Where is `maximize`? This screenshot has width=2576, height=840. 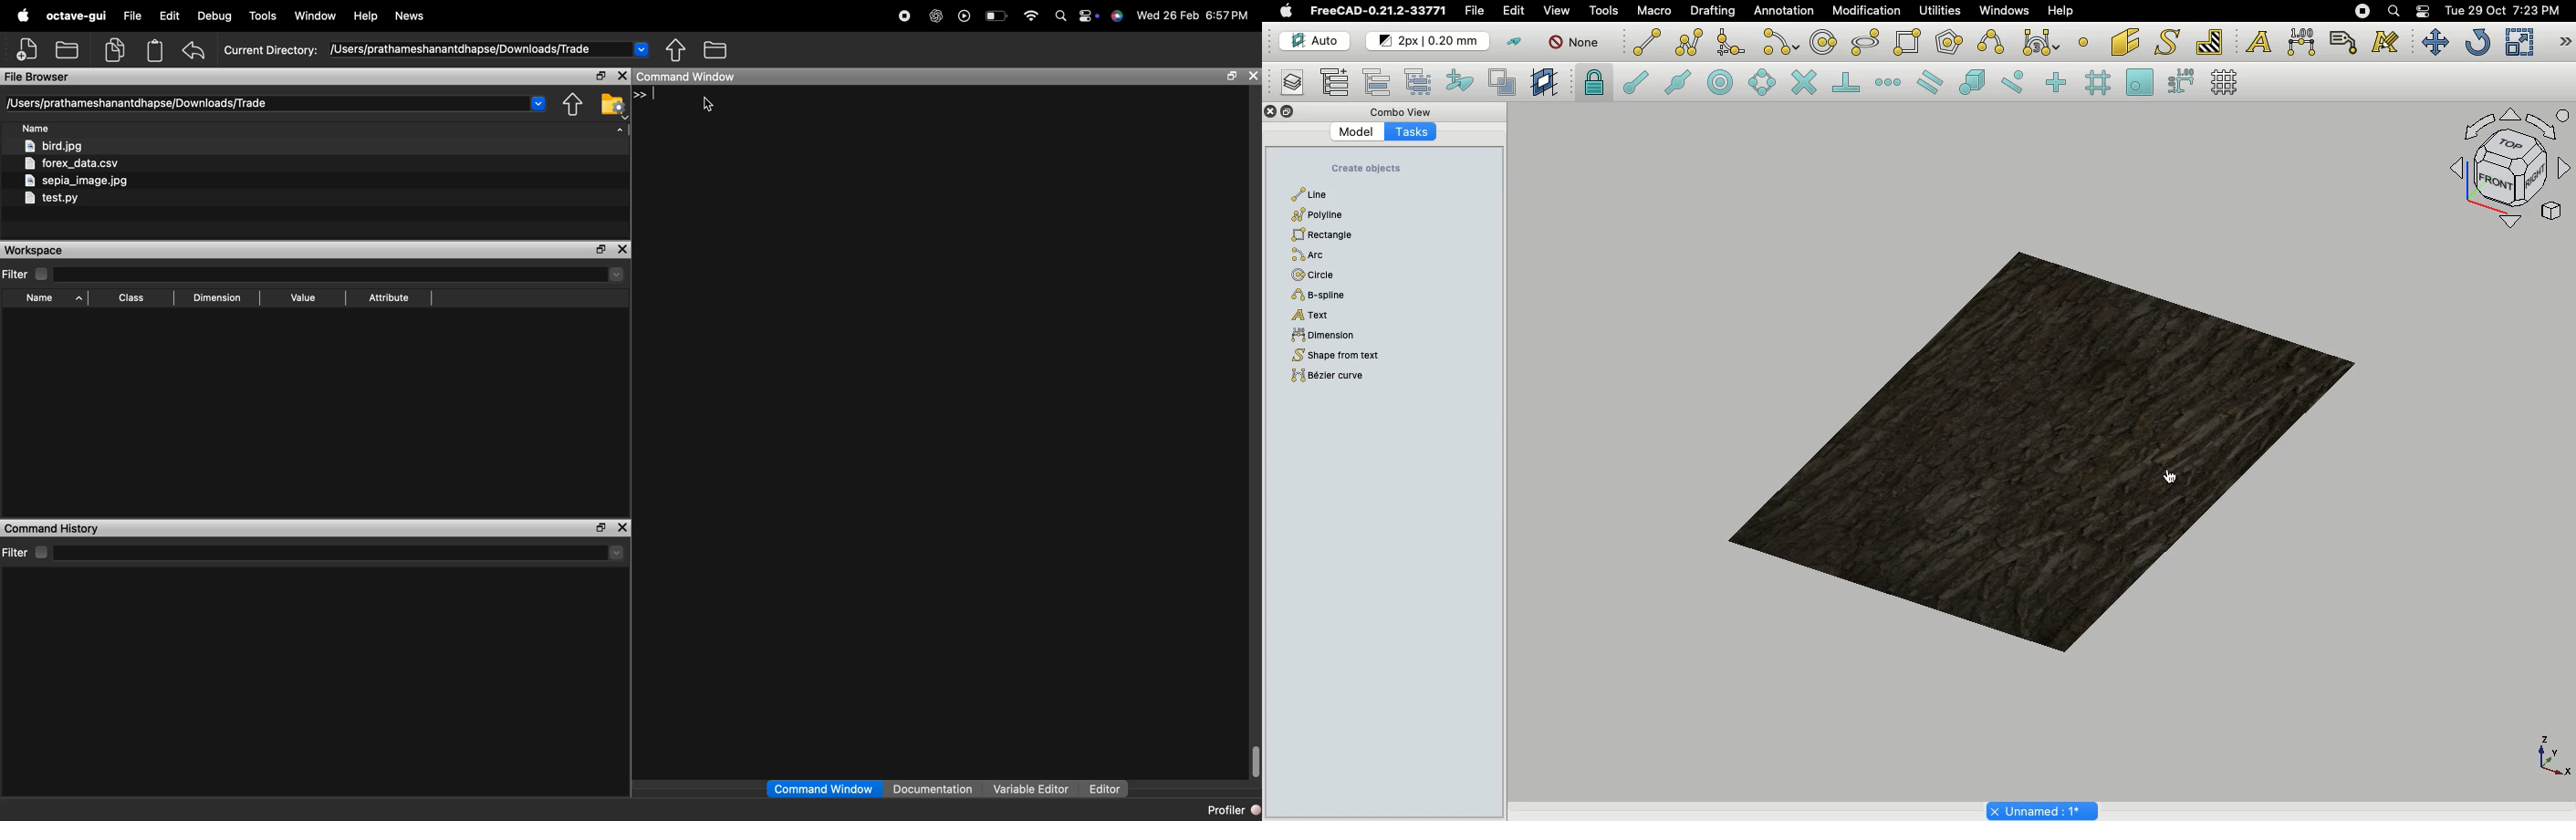 maximize is located at coordinates (600, 527).